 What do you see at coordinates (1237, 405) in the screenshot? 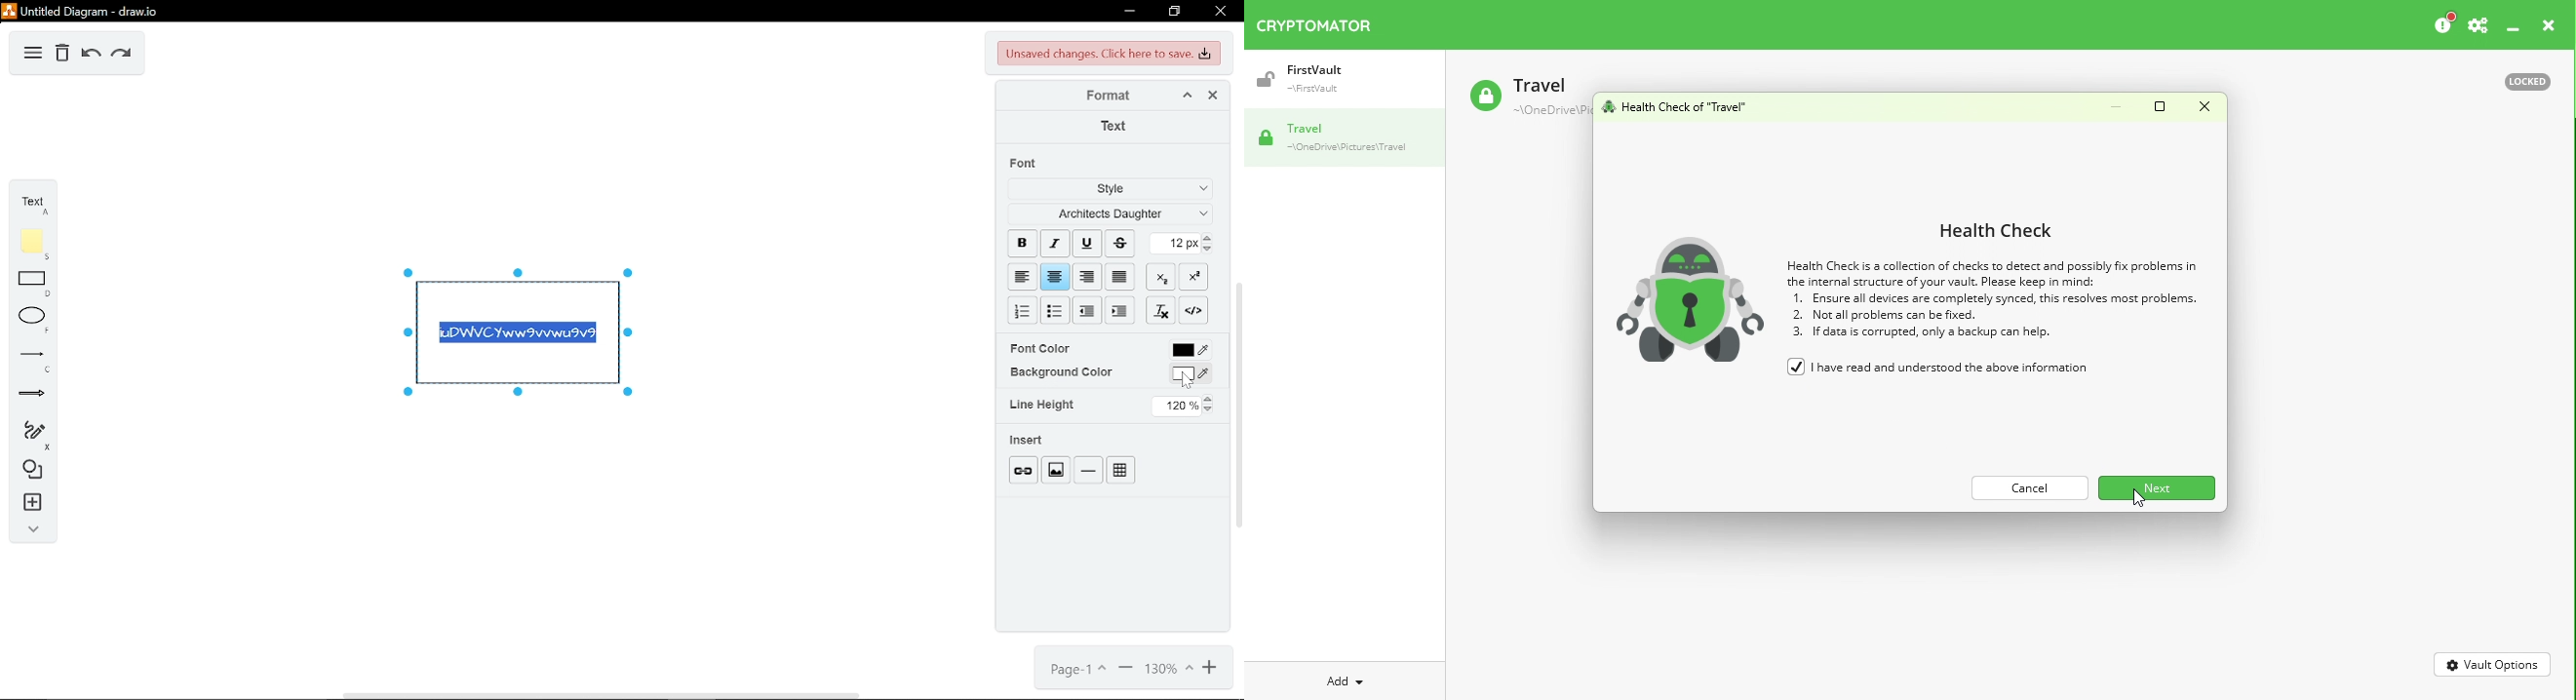
I see `vertical scrollbar` at bounding box center [1237, 405].